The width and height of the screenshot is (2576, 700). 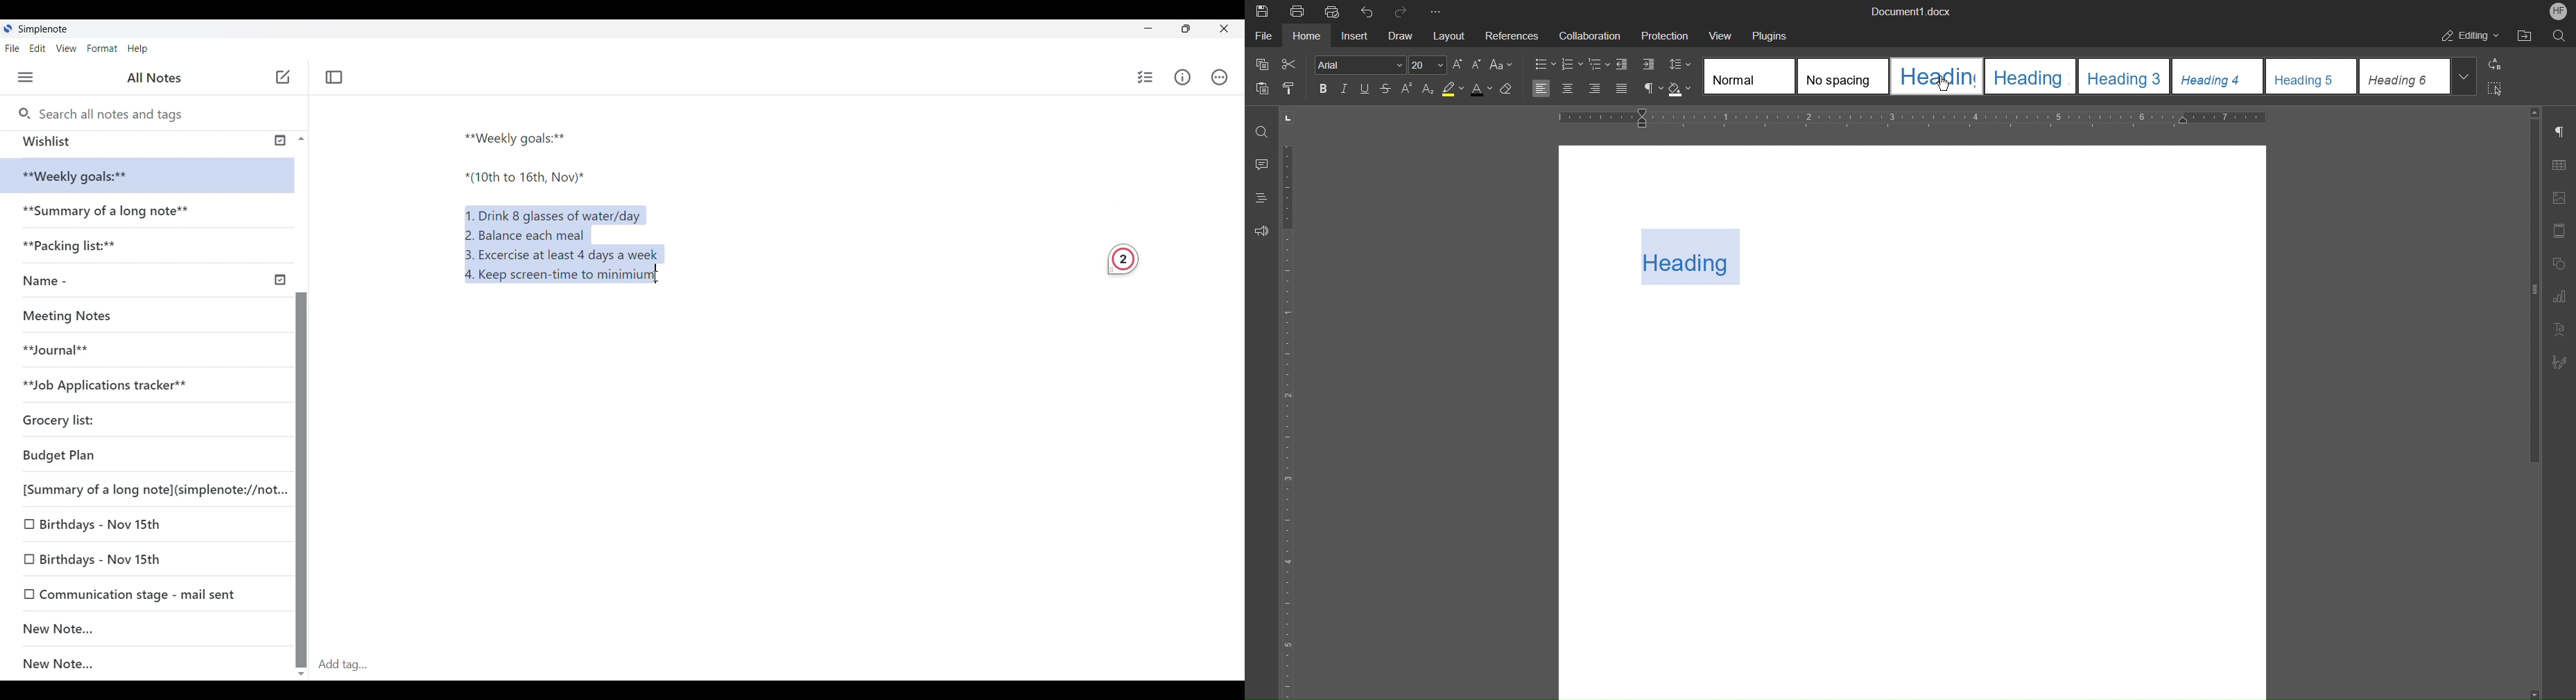 What do you see at coordinates (1118, 257) in the screenshot?
I see `Grammarly assist bubble` at bounding box center [1118, 257].